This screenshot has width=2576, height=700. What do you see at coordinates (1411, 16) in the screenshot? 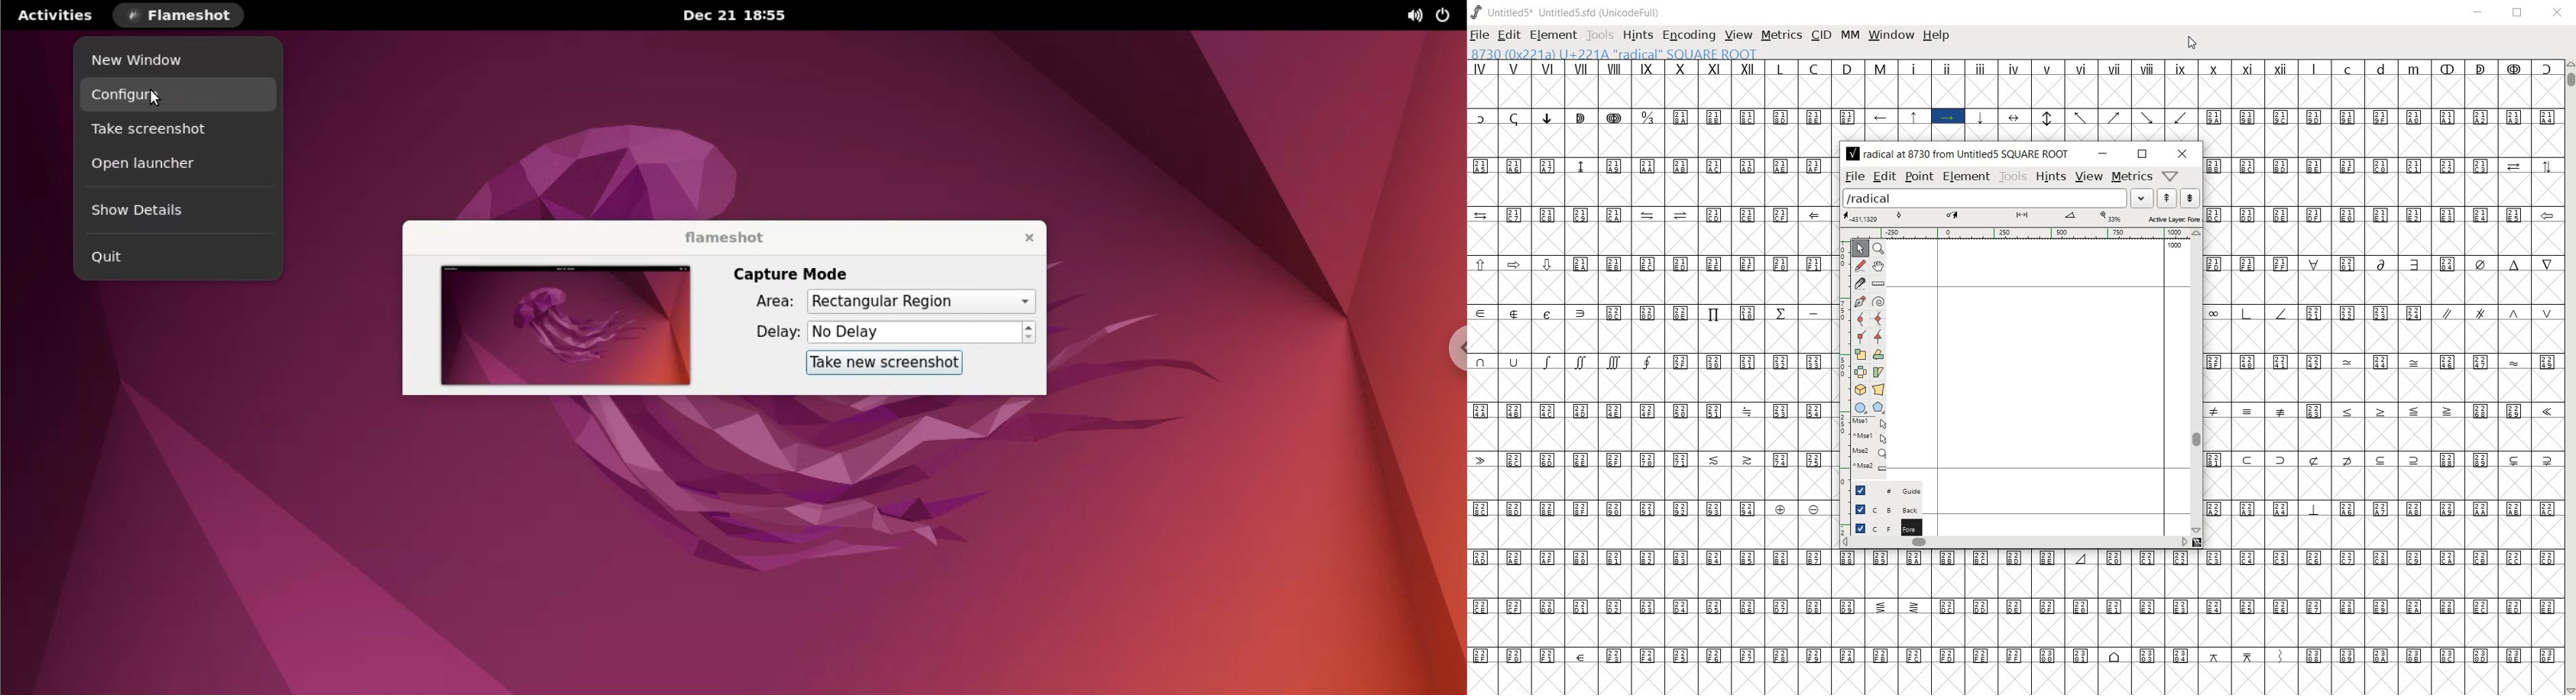
I see `sound options` at bounding box center [1411, 16].